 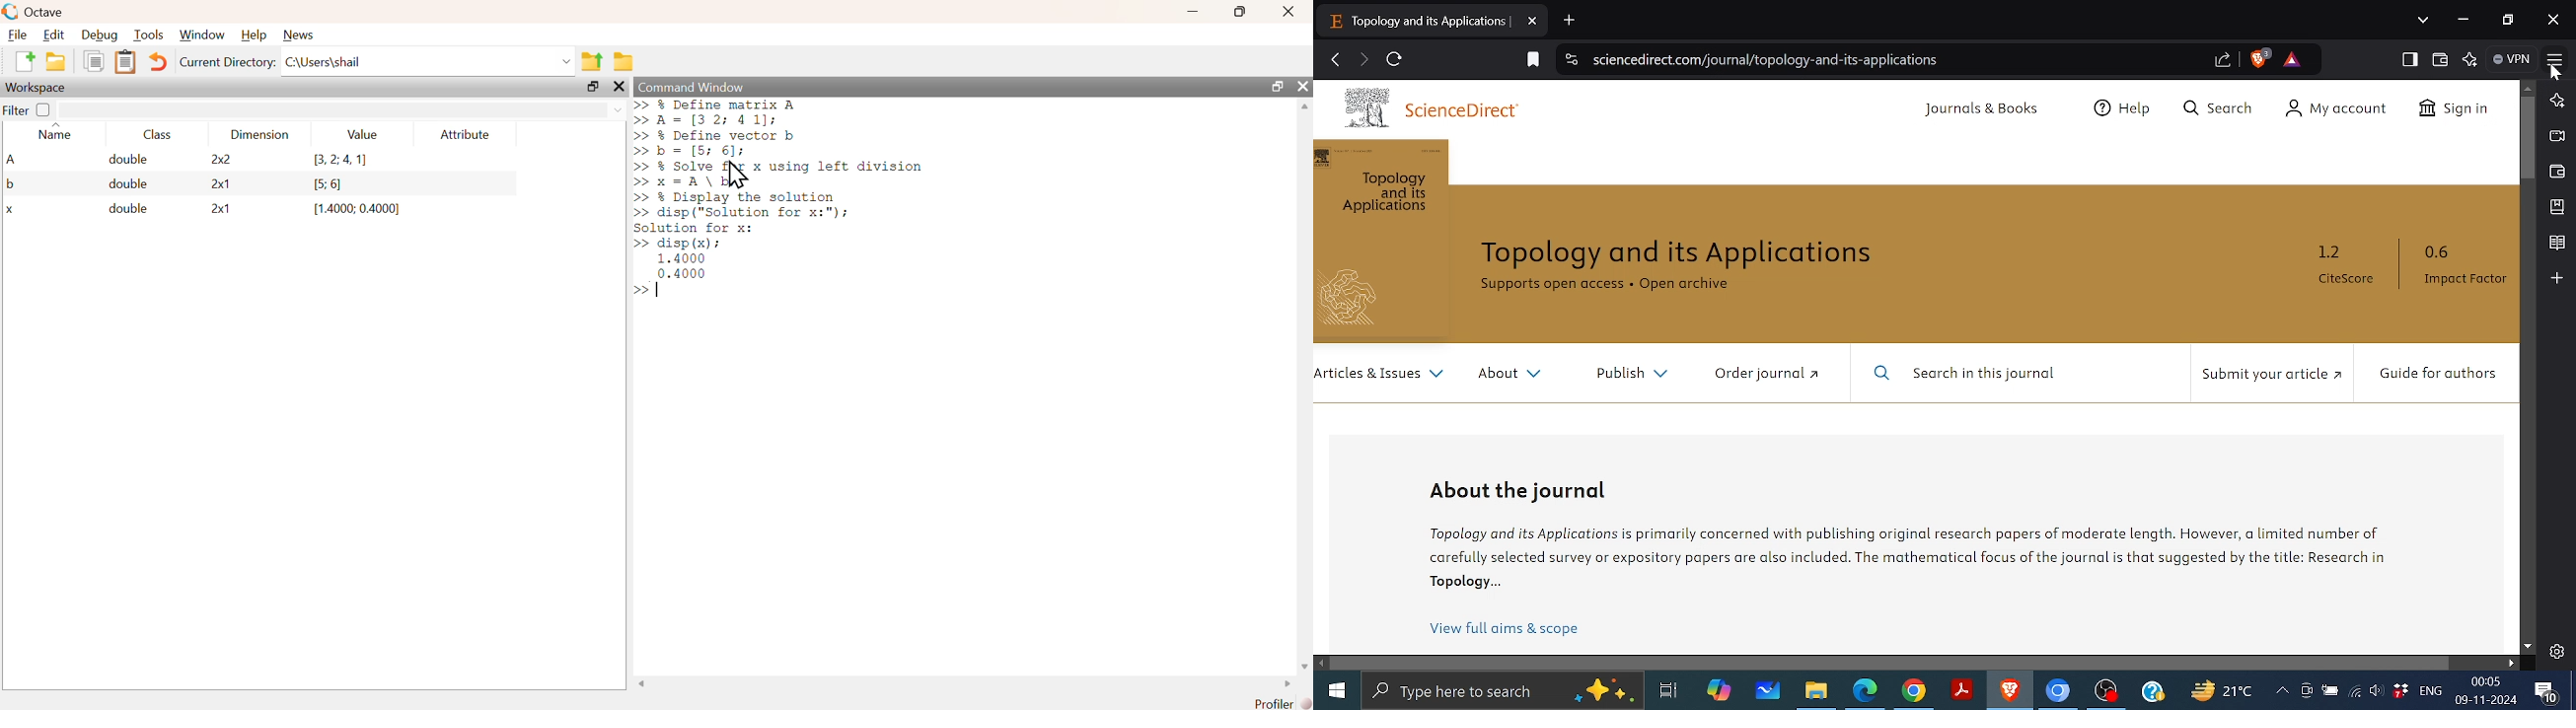 I want to click on Brave shields, so click(x=2262, y=58).